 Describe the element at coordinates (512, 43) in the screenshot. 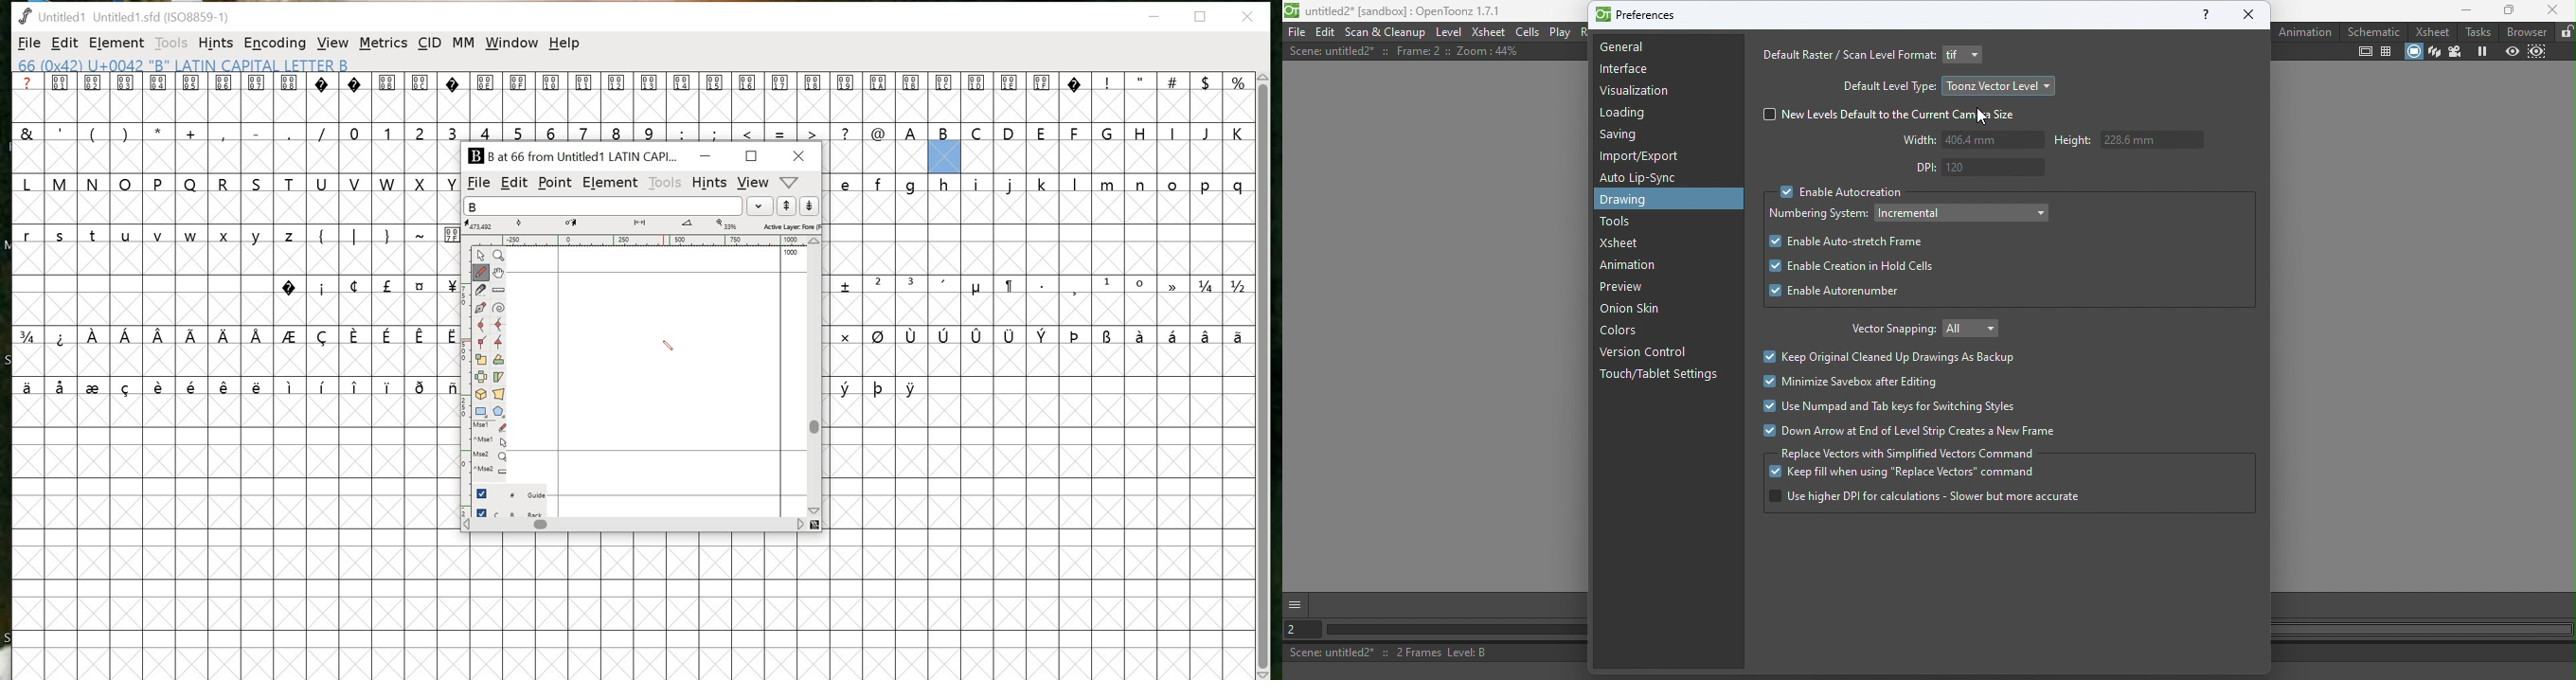

I see `window` at that location.